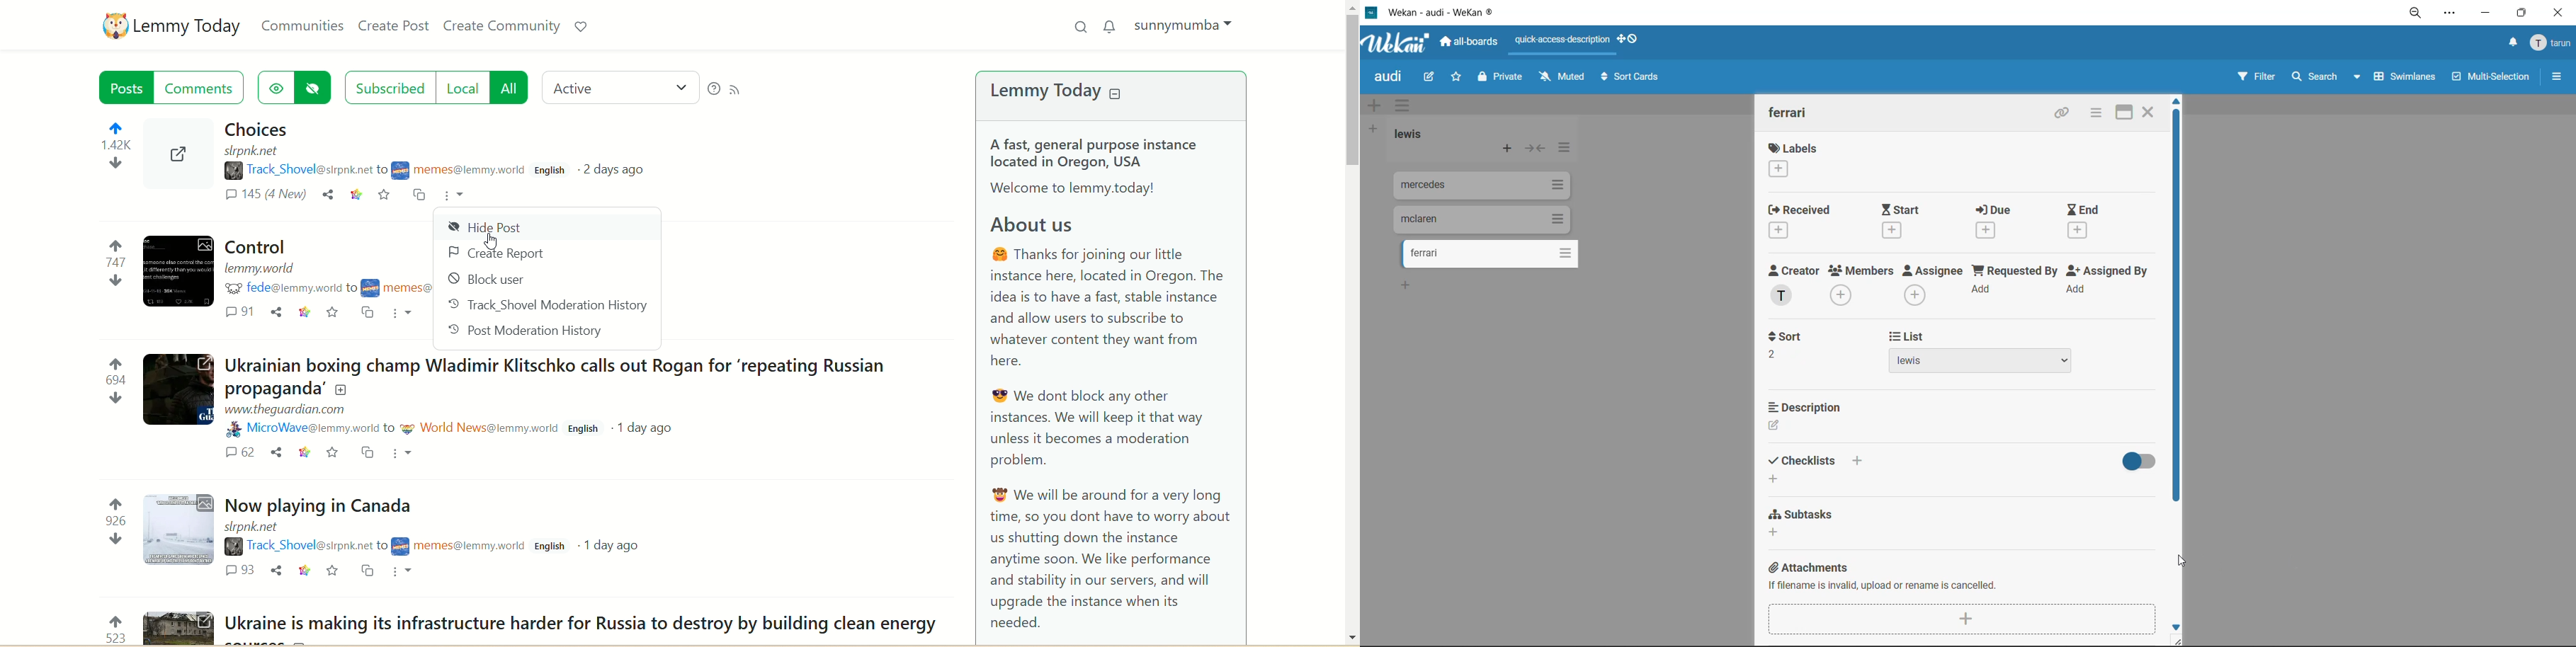 The image size is (2576, 672). What do you see at coordinates (2138, 462) in the screenshot?
I see `hide completed checklists` at bounding box center [2138, 462].